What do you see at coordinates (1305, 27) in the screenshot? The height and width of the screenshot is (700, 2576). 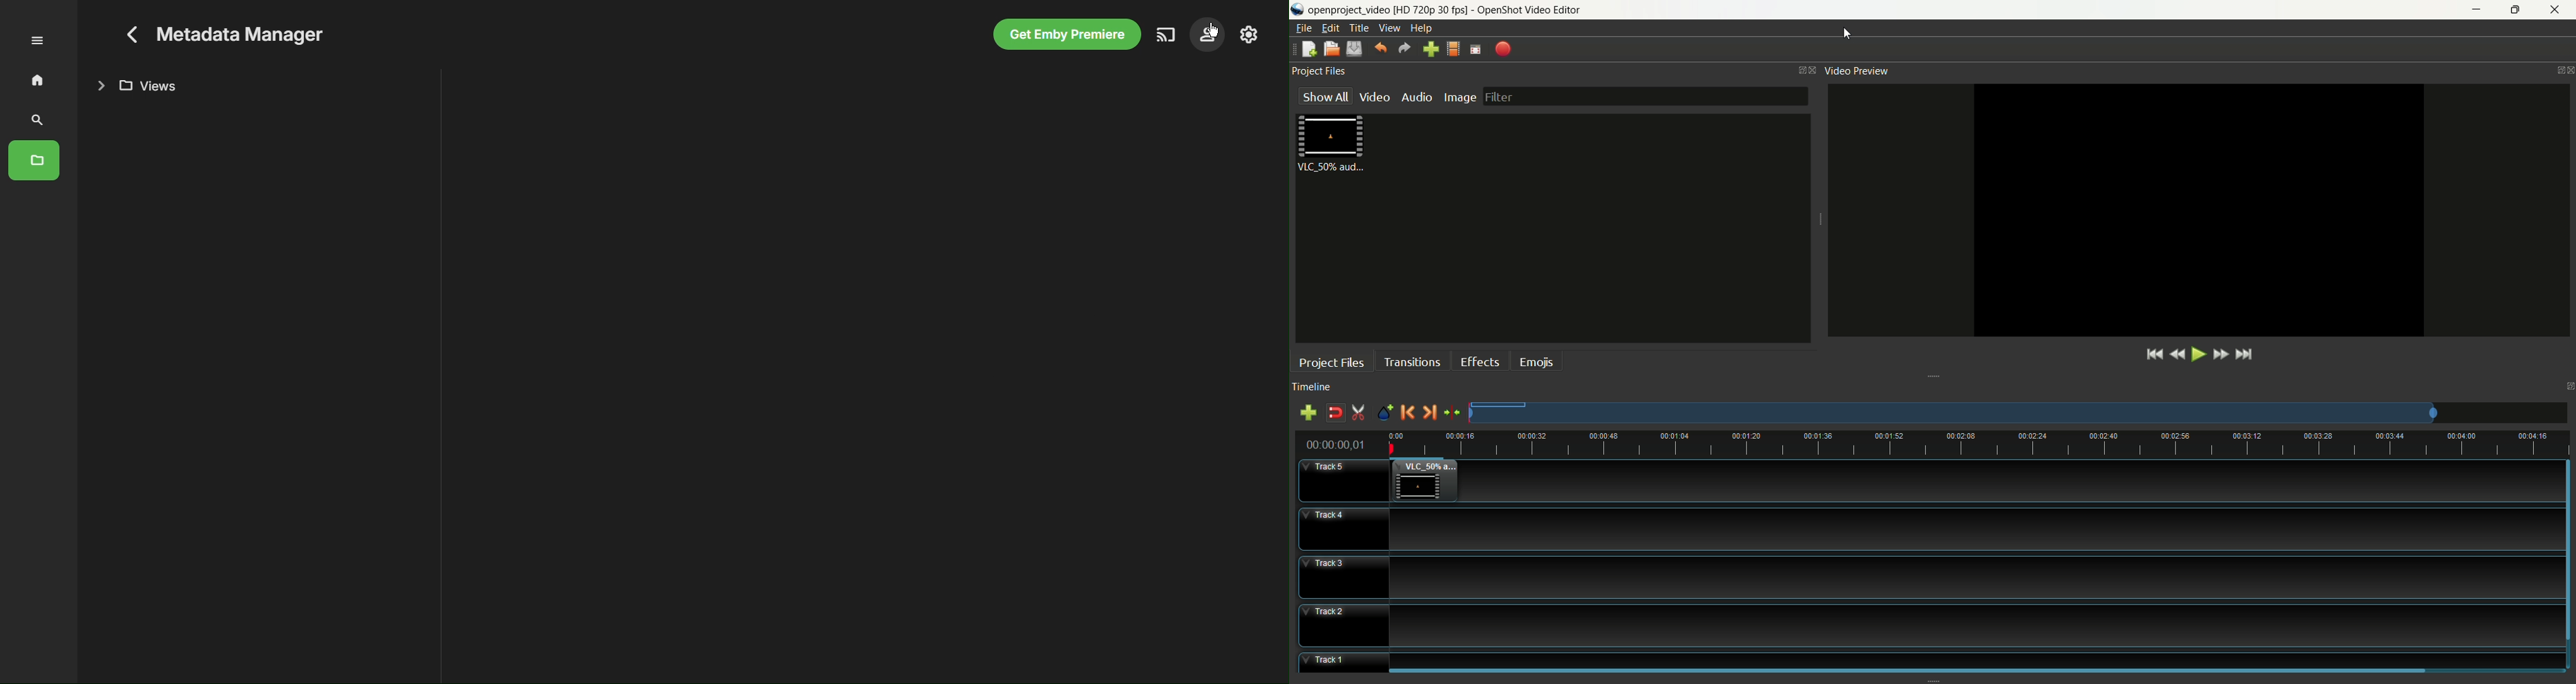 I see `file` at bounding box center [1305, 27].